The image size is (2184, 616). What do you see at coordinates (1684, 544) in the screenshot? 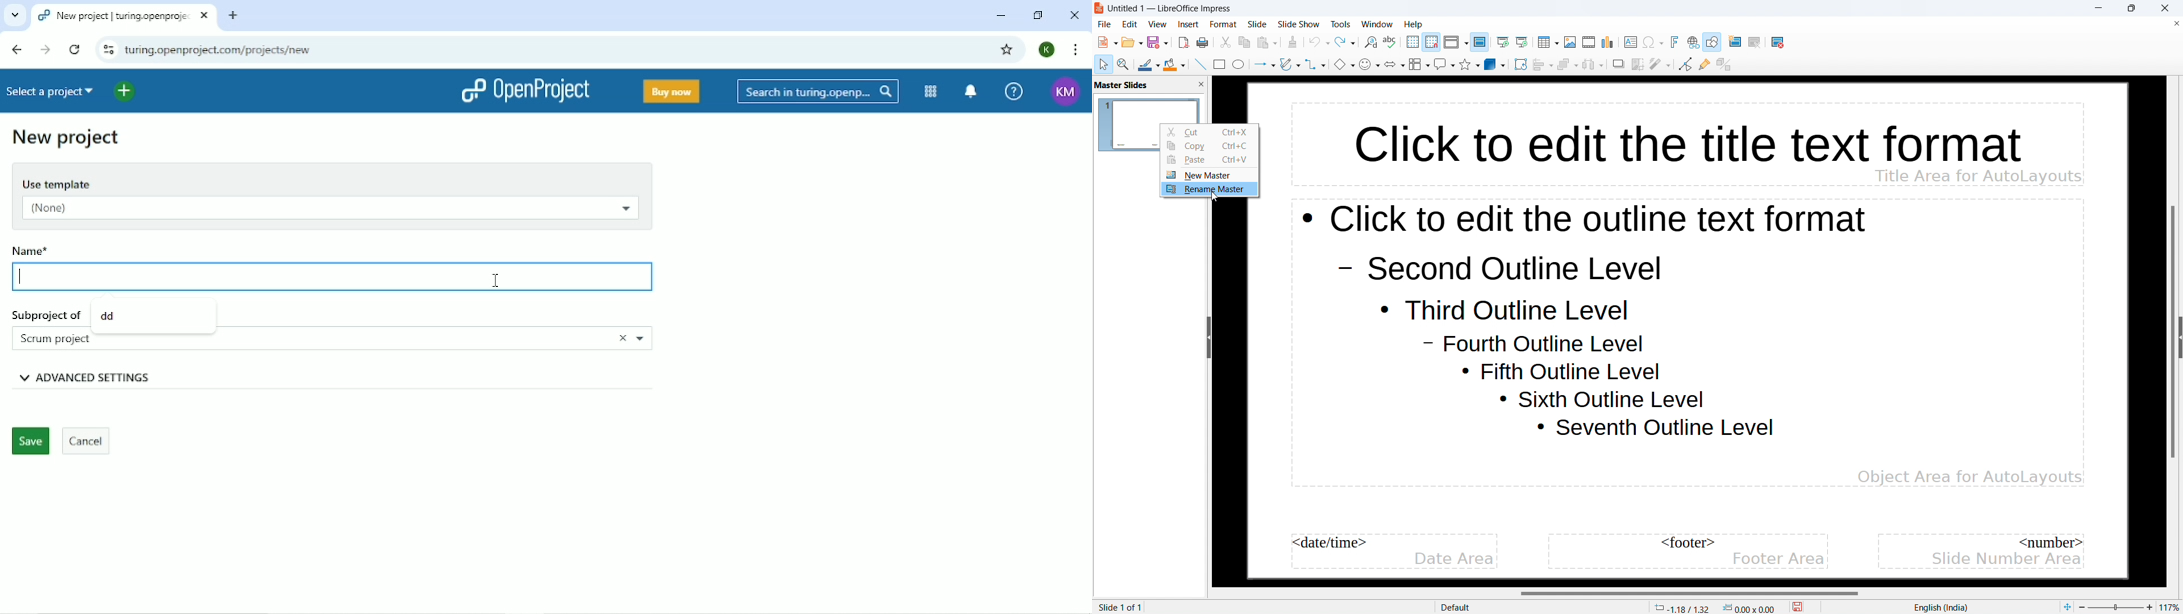
I see `<footer>` at bounding box center [1684, 544].